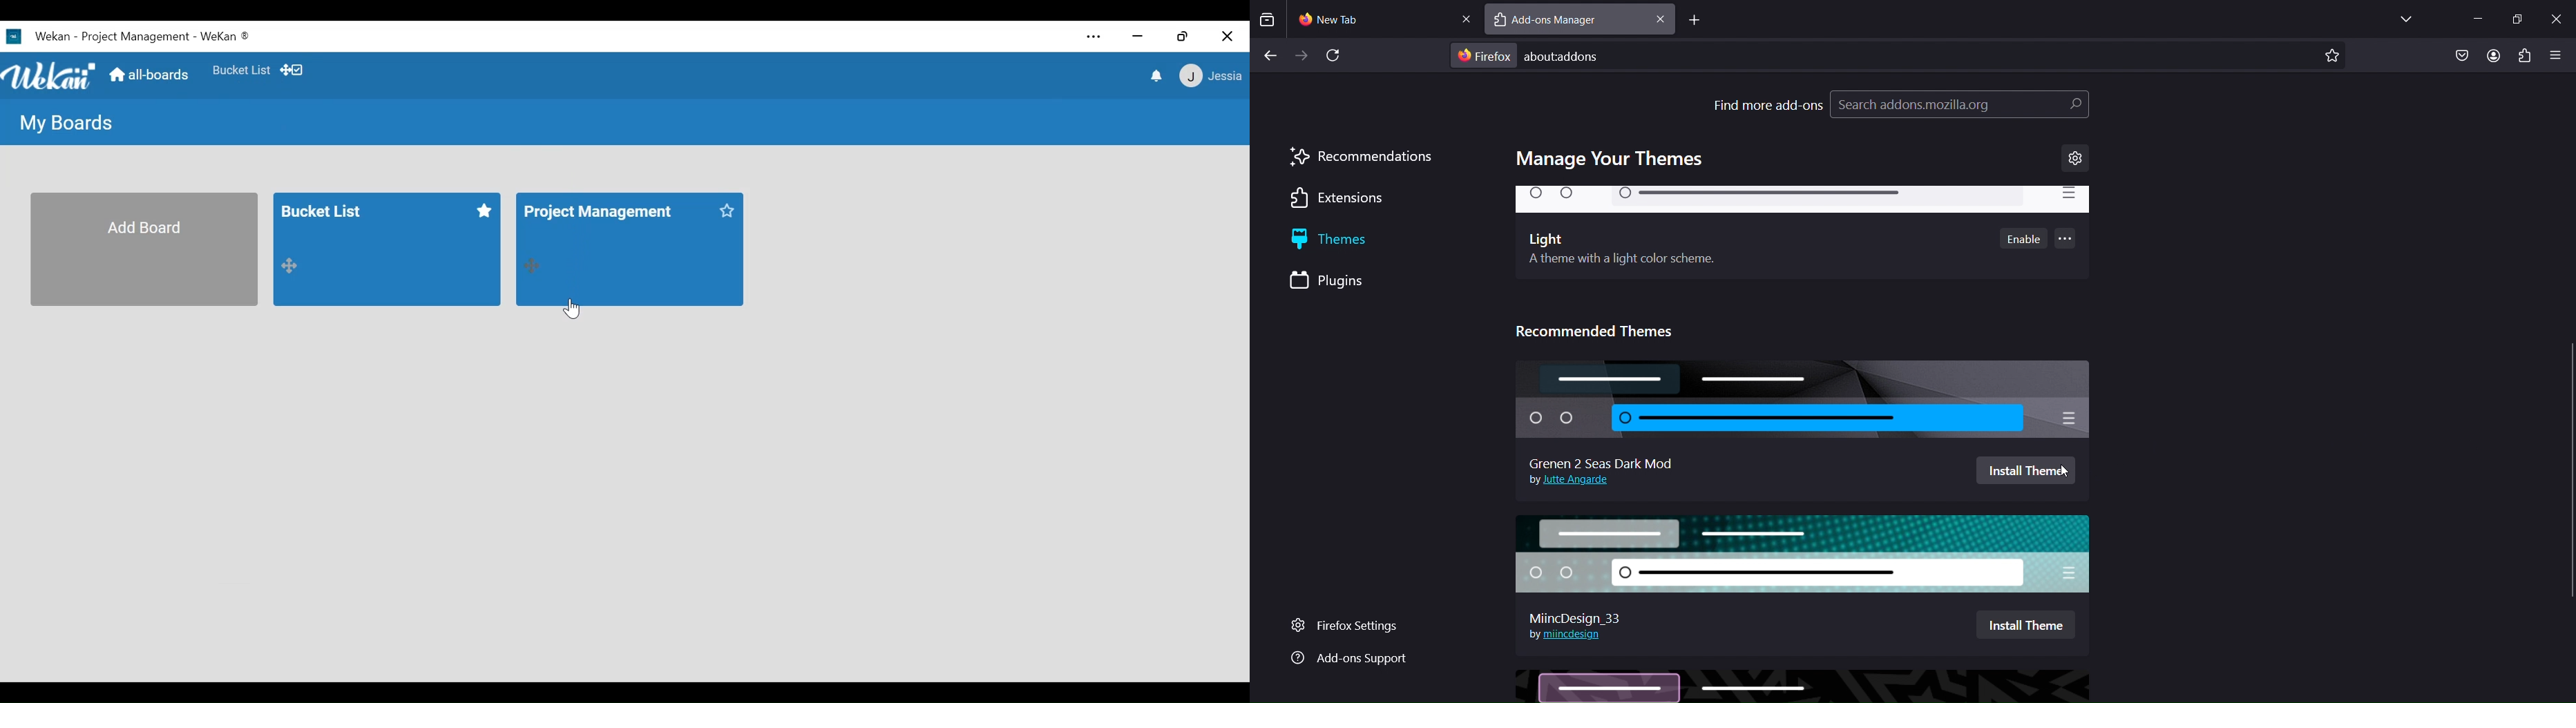  I want to click on restore windowss, so click(2517, 17).